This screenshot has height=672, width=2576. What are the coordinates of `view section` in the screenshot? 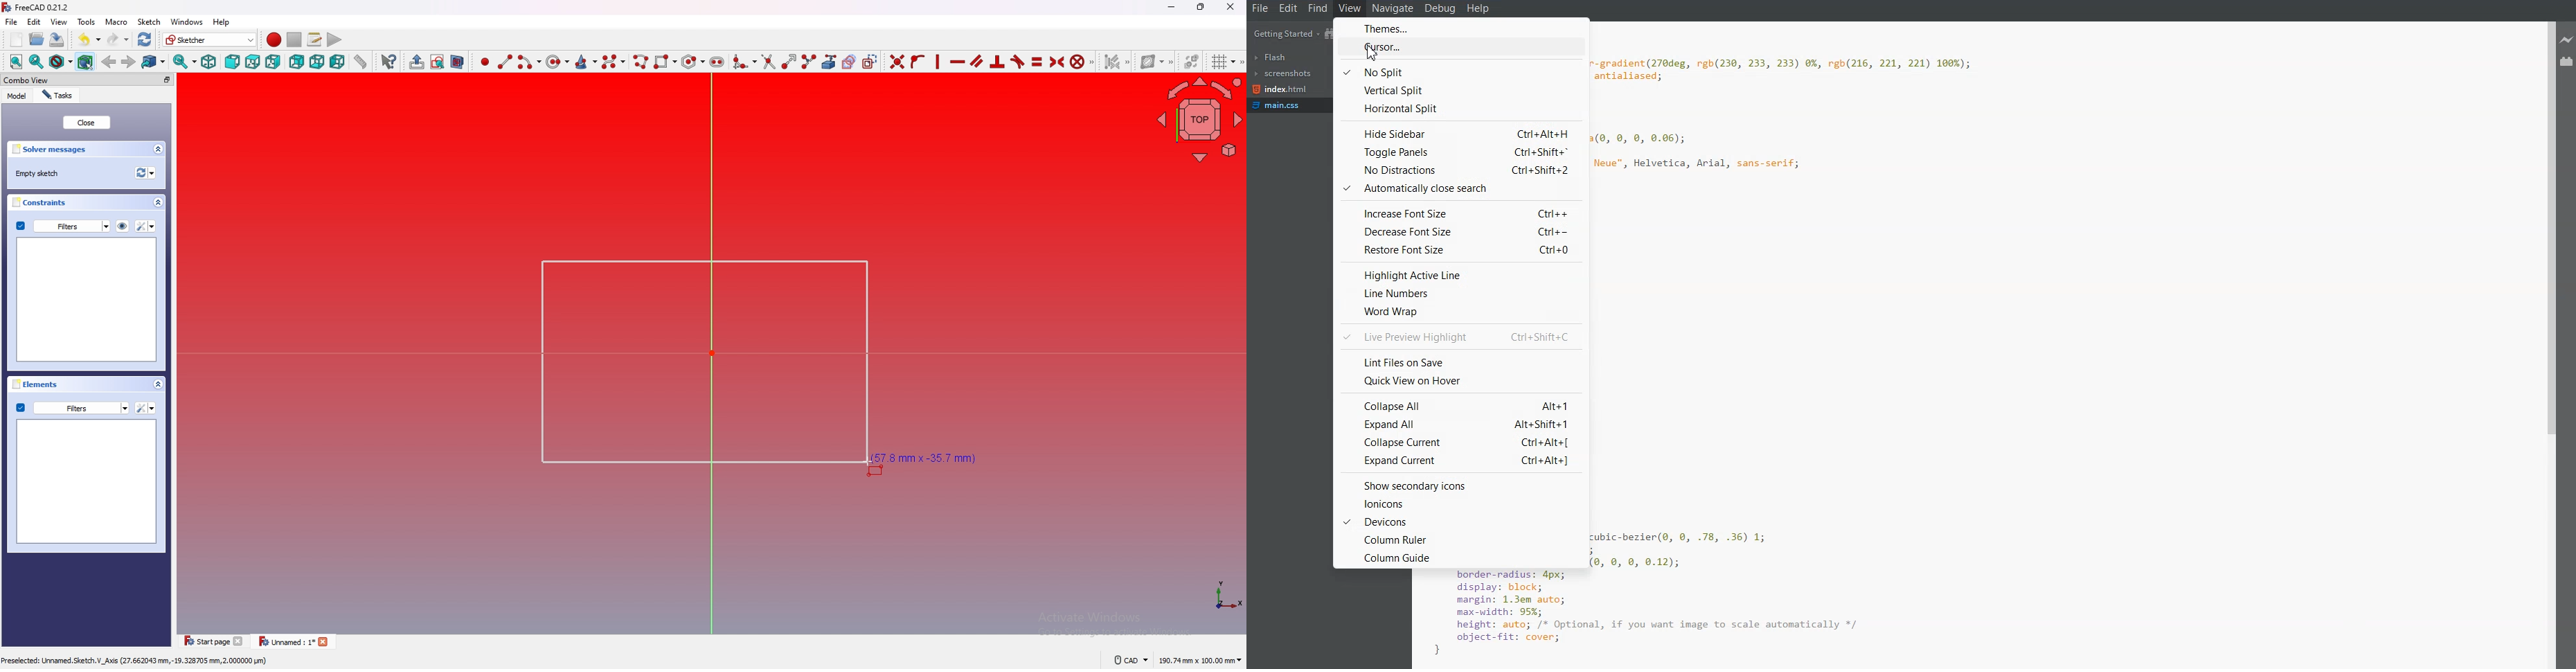 It's located at (458, 62).